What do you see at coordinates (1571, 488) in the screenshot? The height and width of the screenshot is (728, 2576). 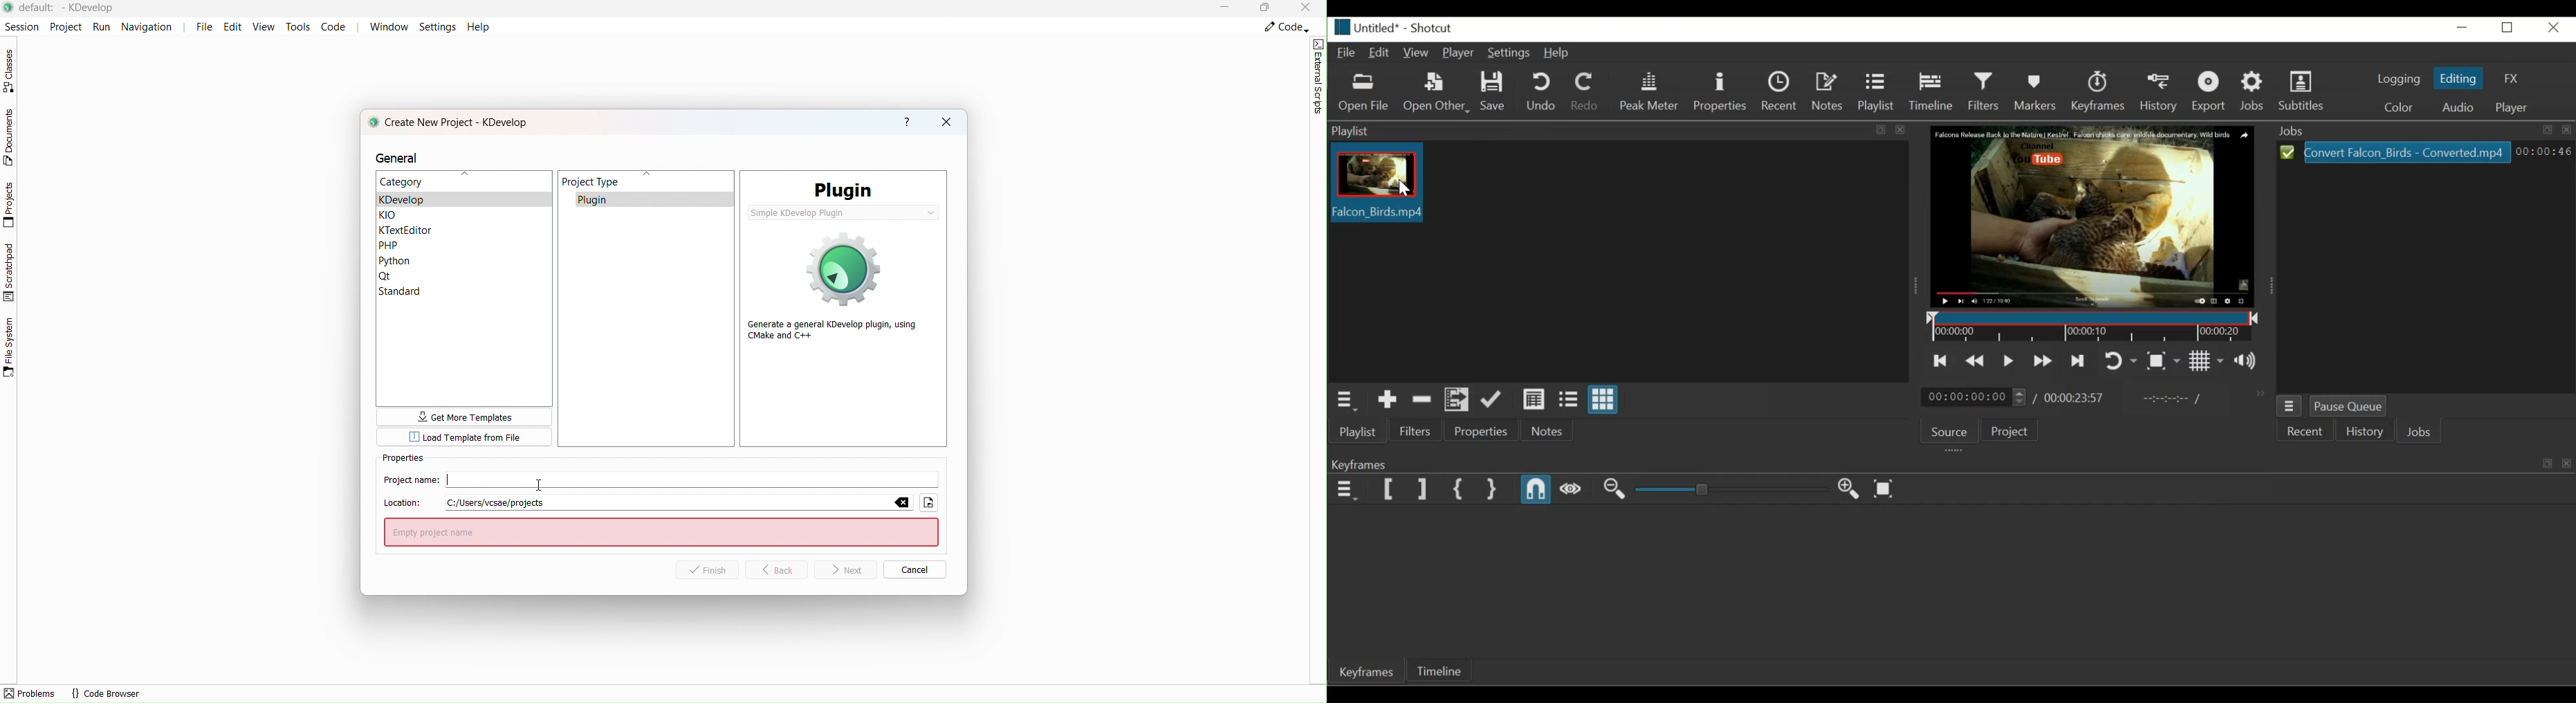 I see `Scrub while dragging` at bounding box center [1571, 488].